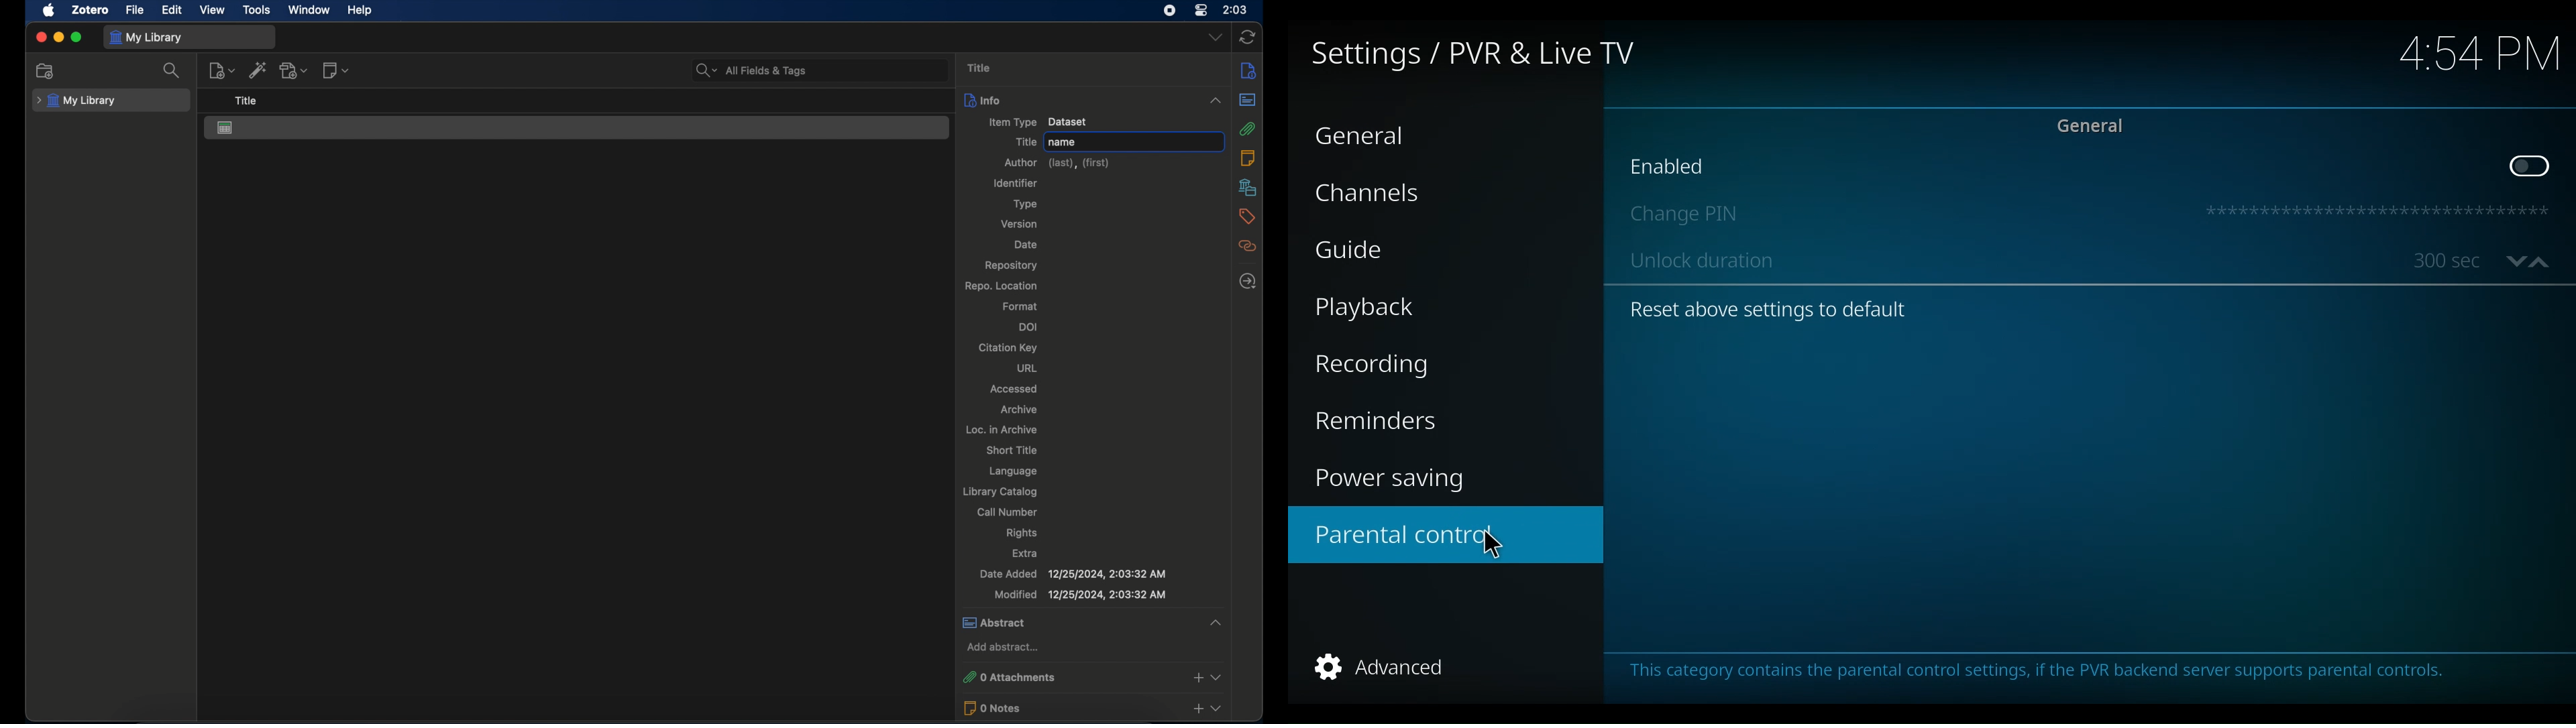  Describe the element at coordinates (2005, 258) in the screenshot. I see `Unlock duration` at that location.